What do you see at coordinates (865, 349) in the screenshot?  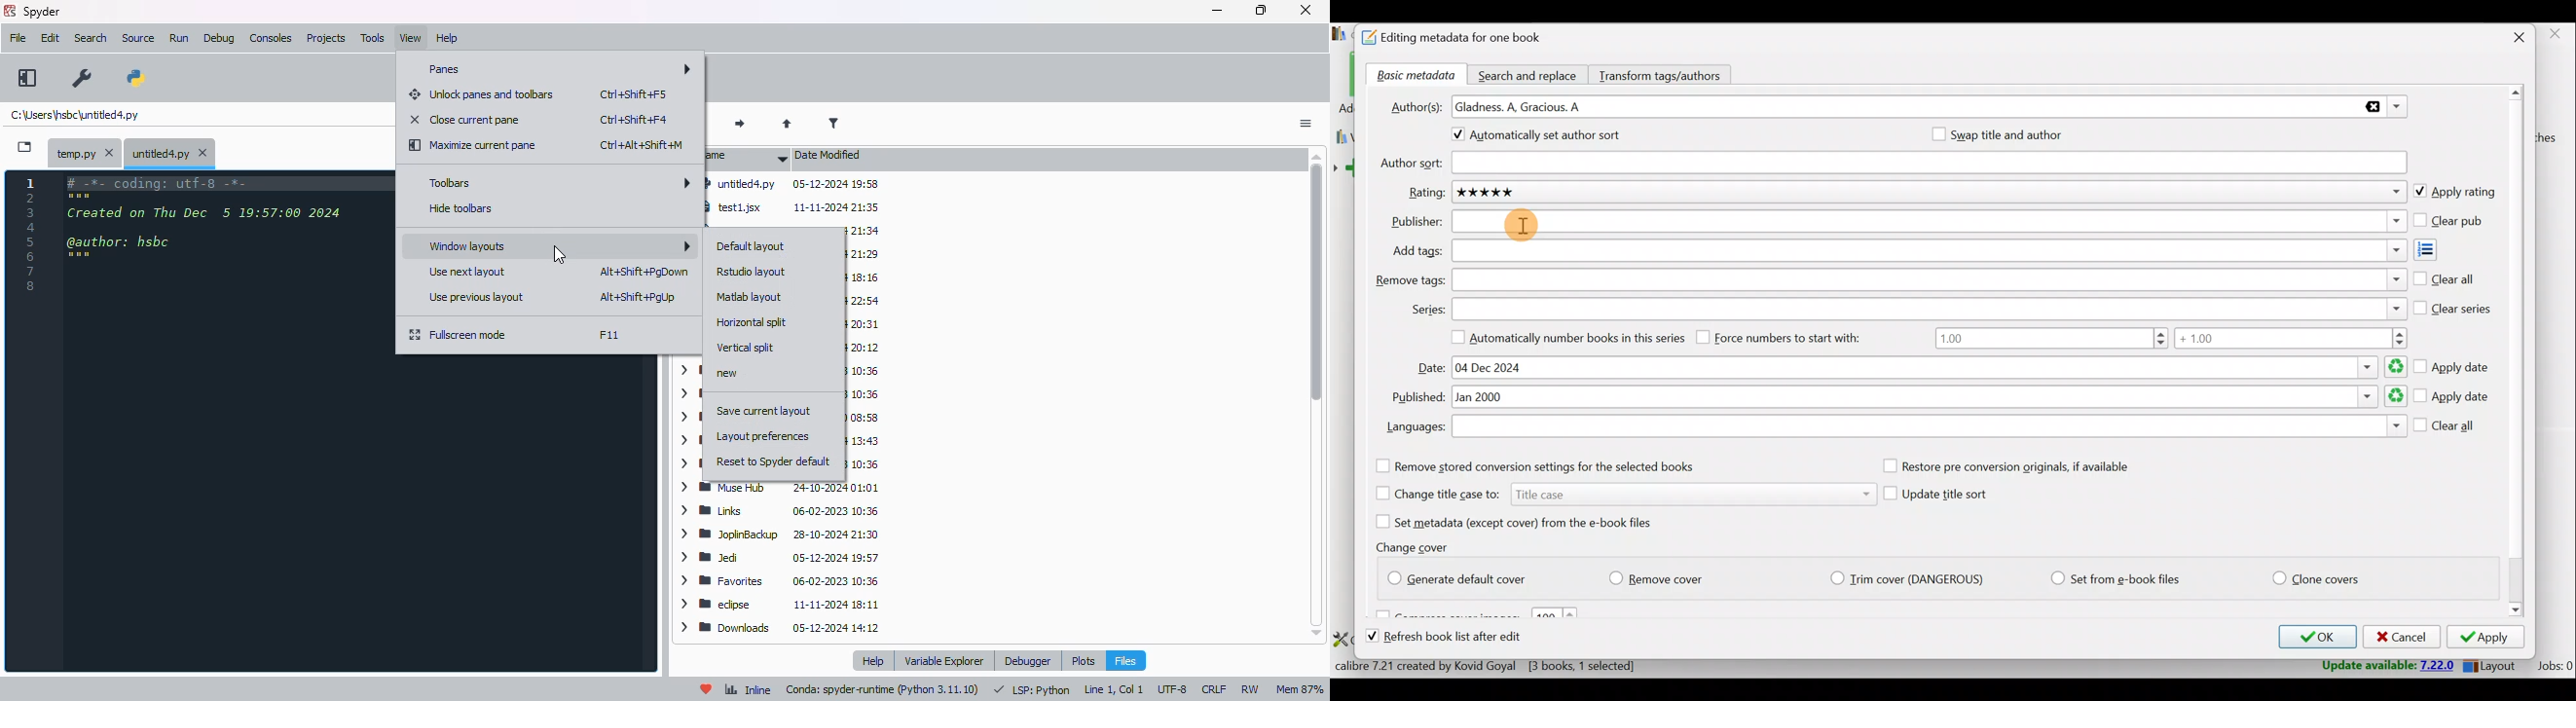 I see `vault 1` at bounding box center [865, 349].